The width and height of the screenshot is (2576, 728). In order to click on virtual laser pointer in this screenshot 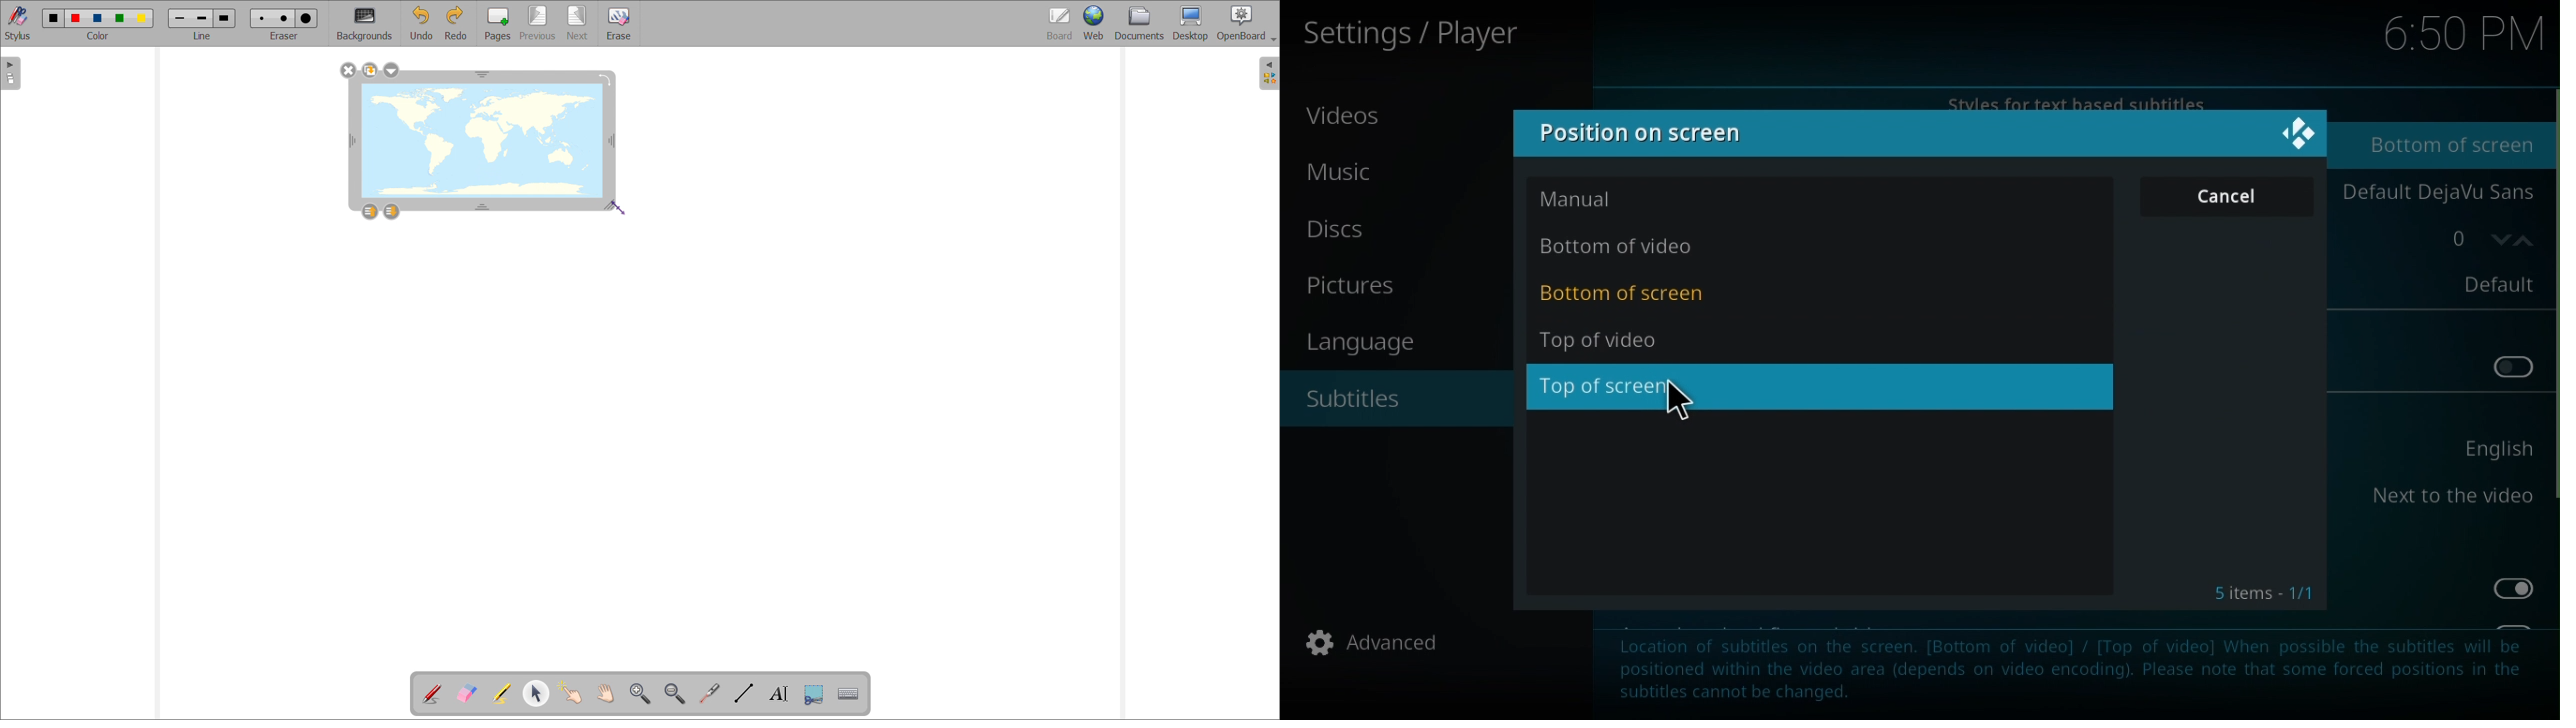, I will do `click(710, 693)`.